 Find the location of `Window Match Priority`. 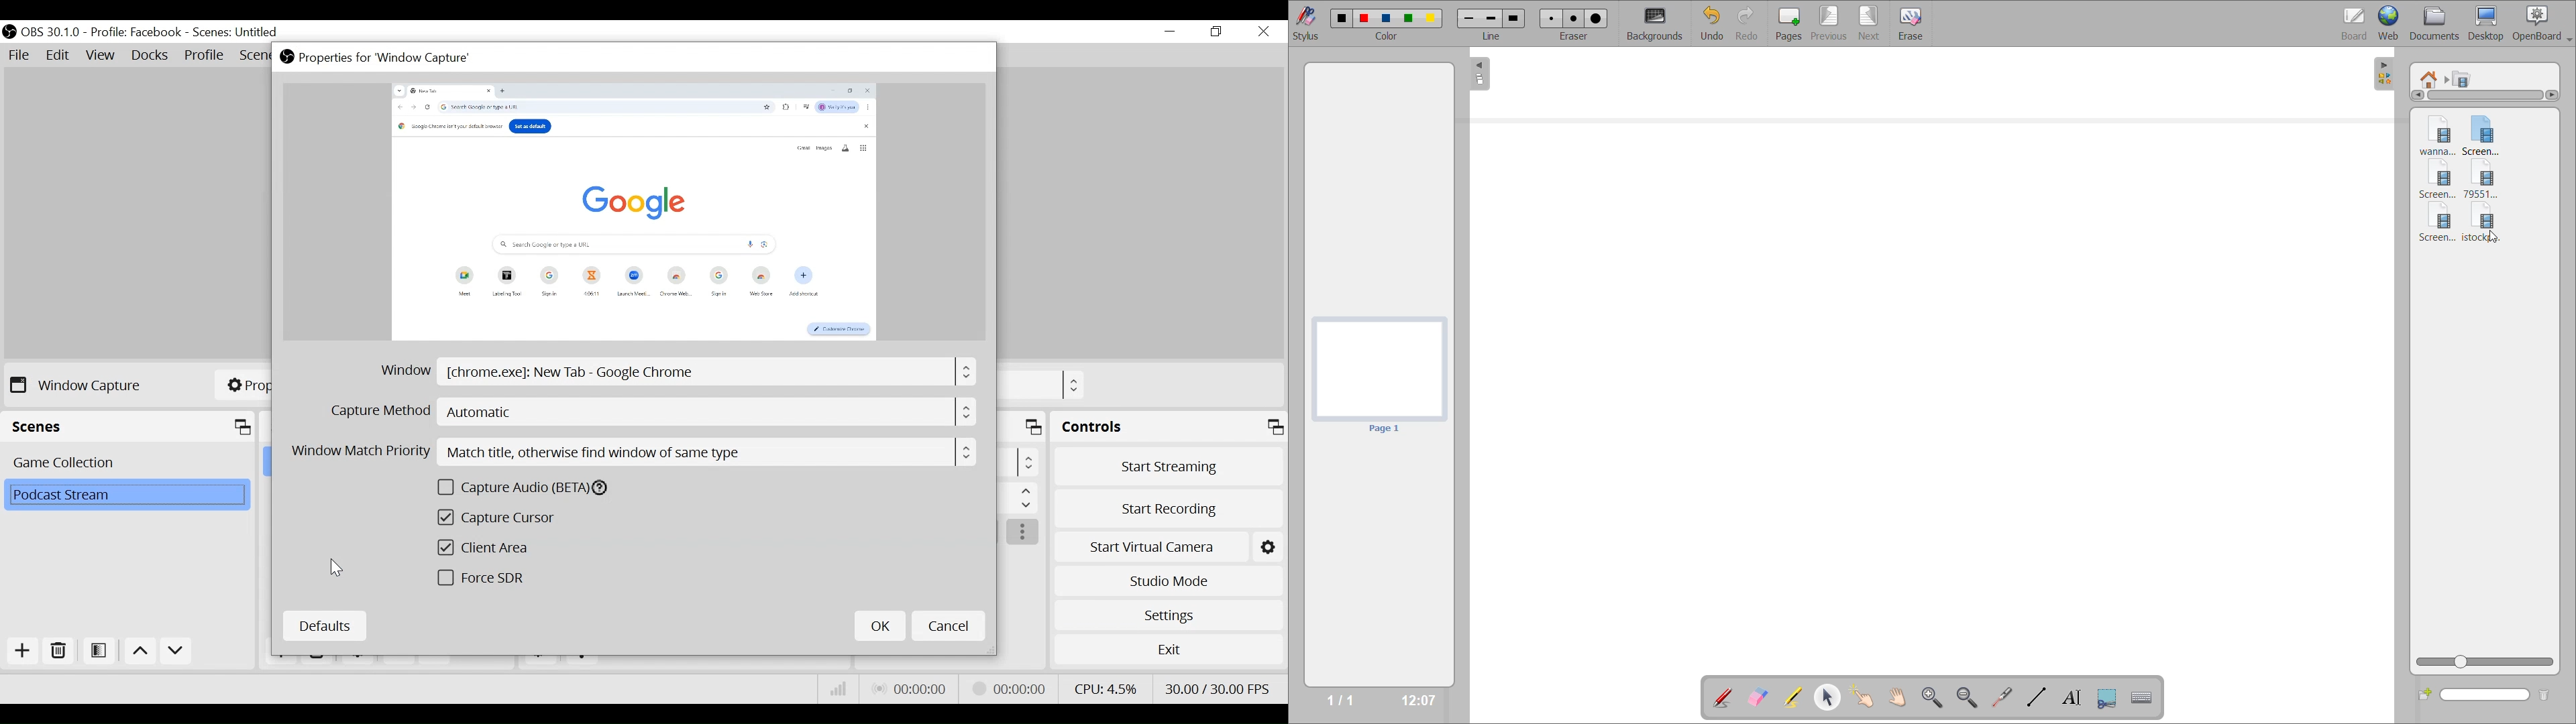

Window Match Priority is located at coordinates (631, 451).